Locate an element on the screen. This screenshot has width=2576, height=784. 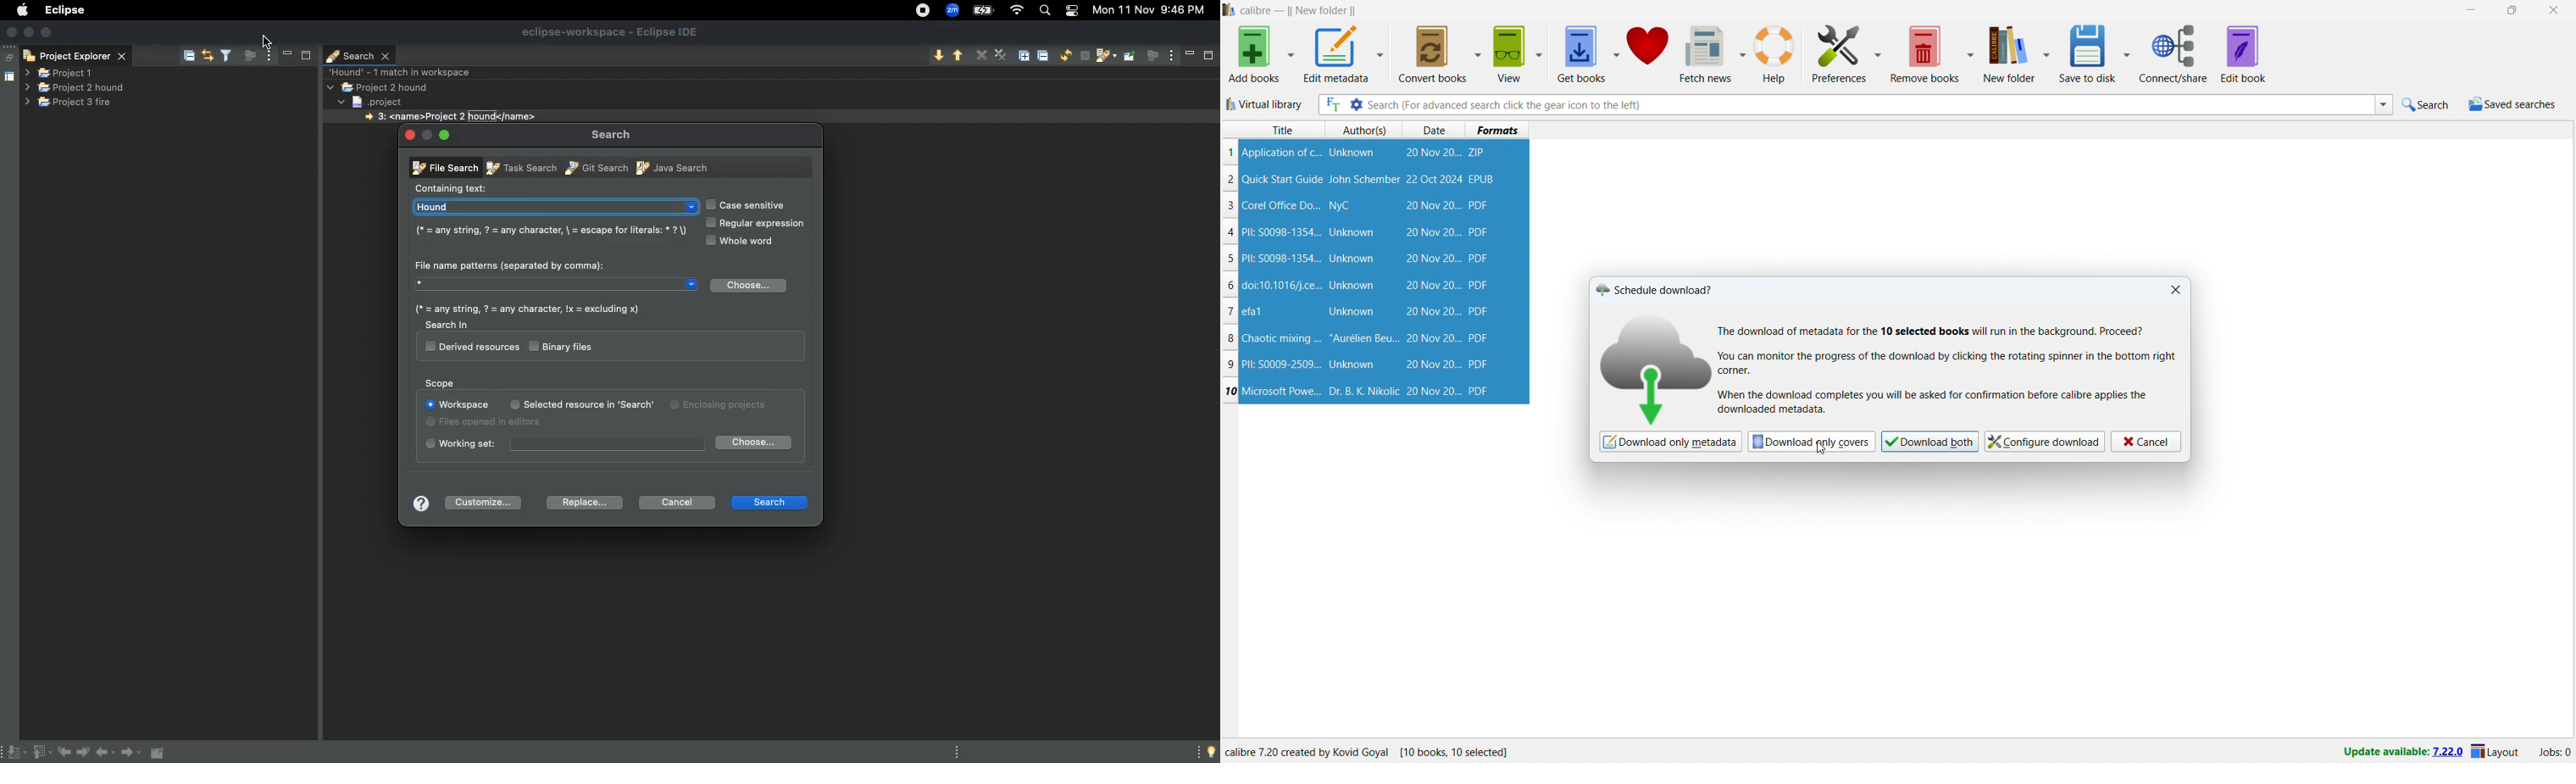
You can monitor the progress of the download by clicking the rotating spinner in the bottom right corner. is located at coordinates (1951, 364).